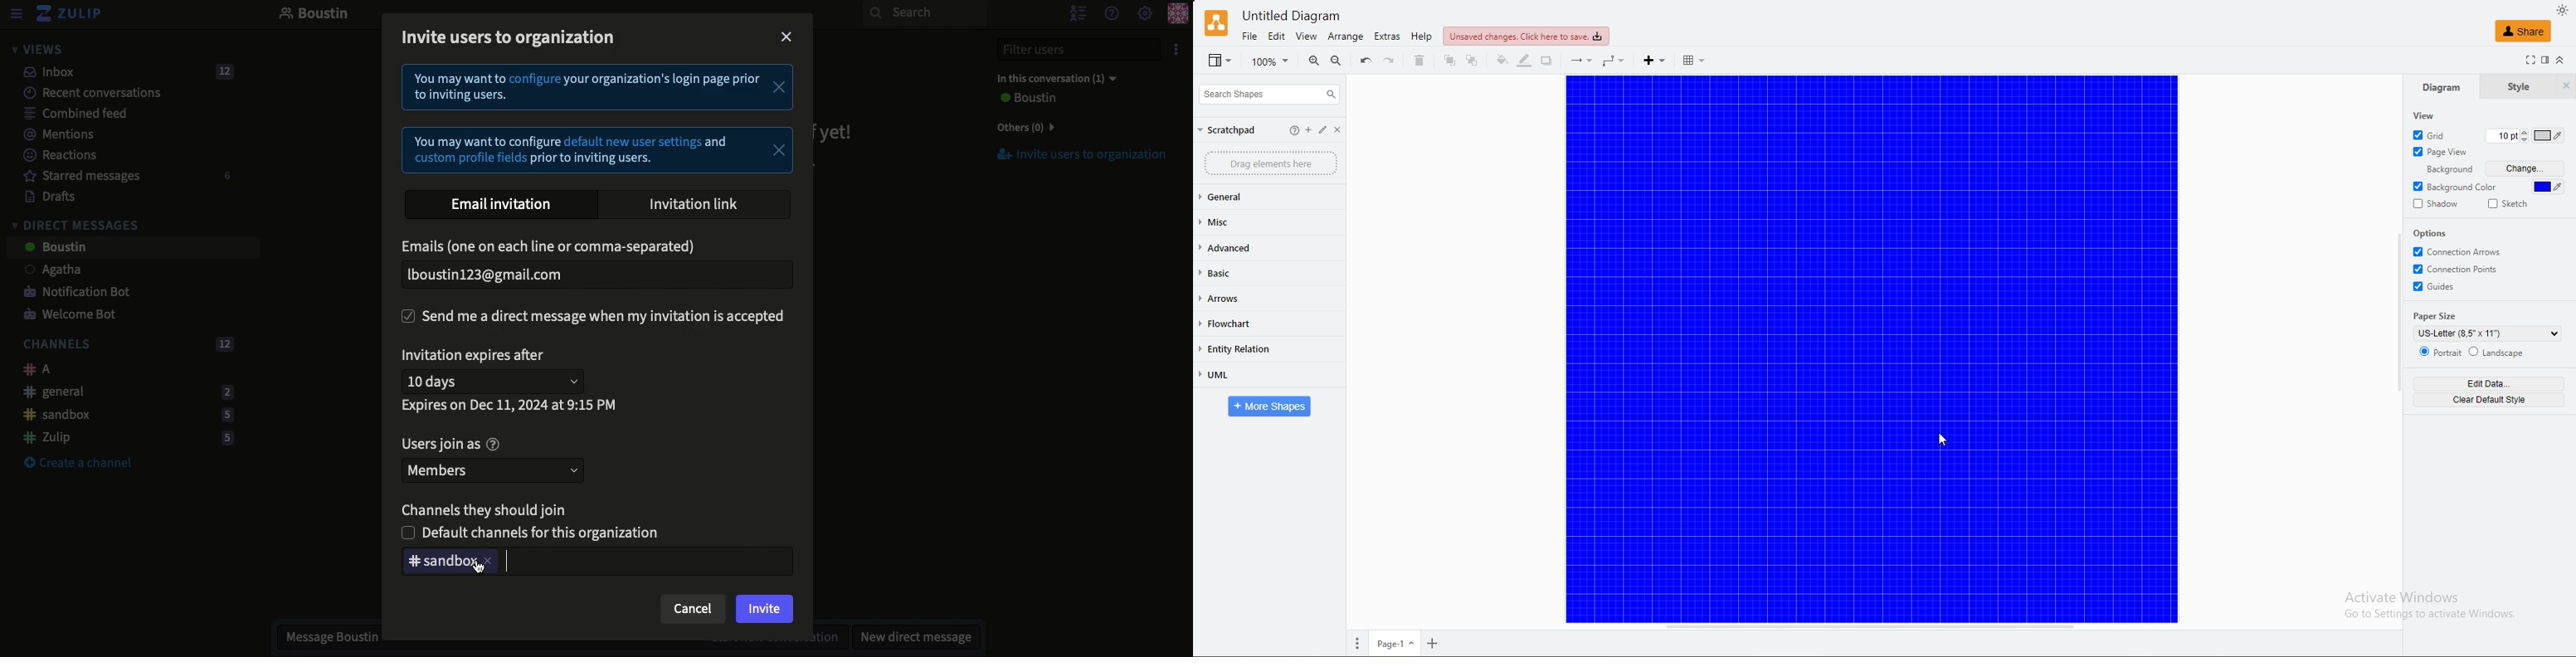 The image size is (2576, 672). Describe the element at coordinates (1419, 61) in the screenshot. I see `delete` at that location.